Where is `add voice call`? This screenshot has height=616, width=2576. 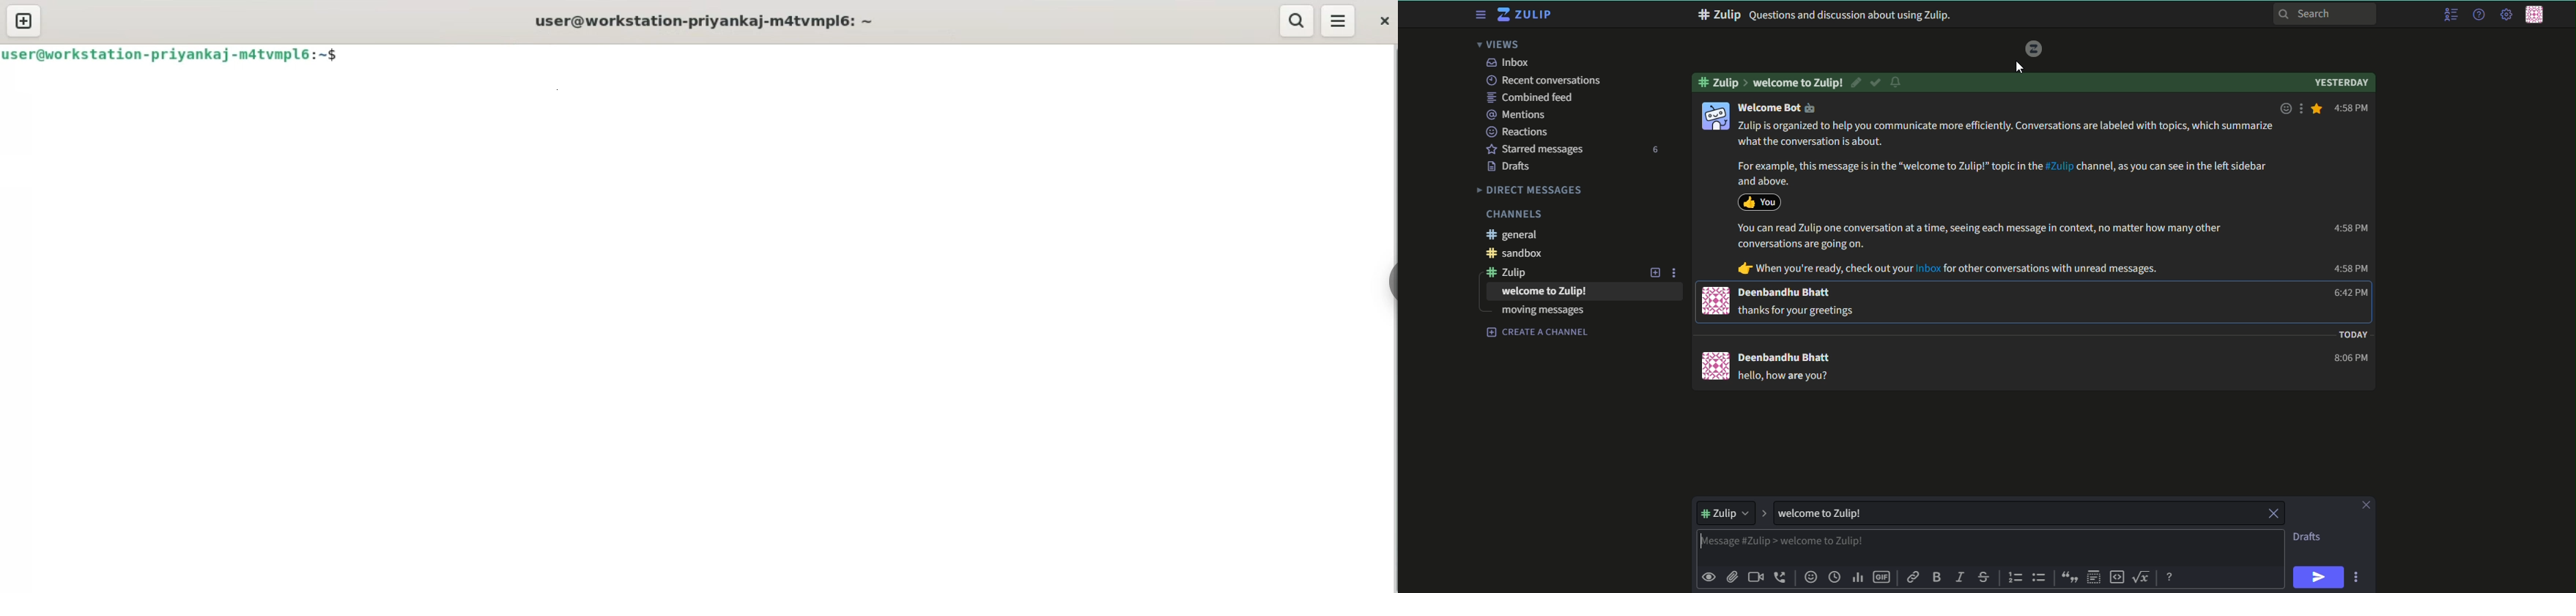 add voice call is located at coordinates (1781, 577).